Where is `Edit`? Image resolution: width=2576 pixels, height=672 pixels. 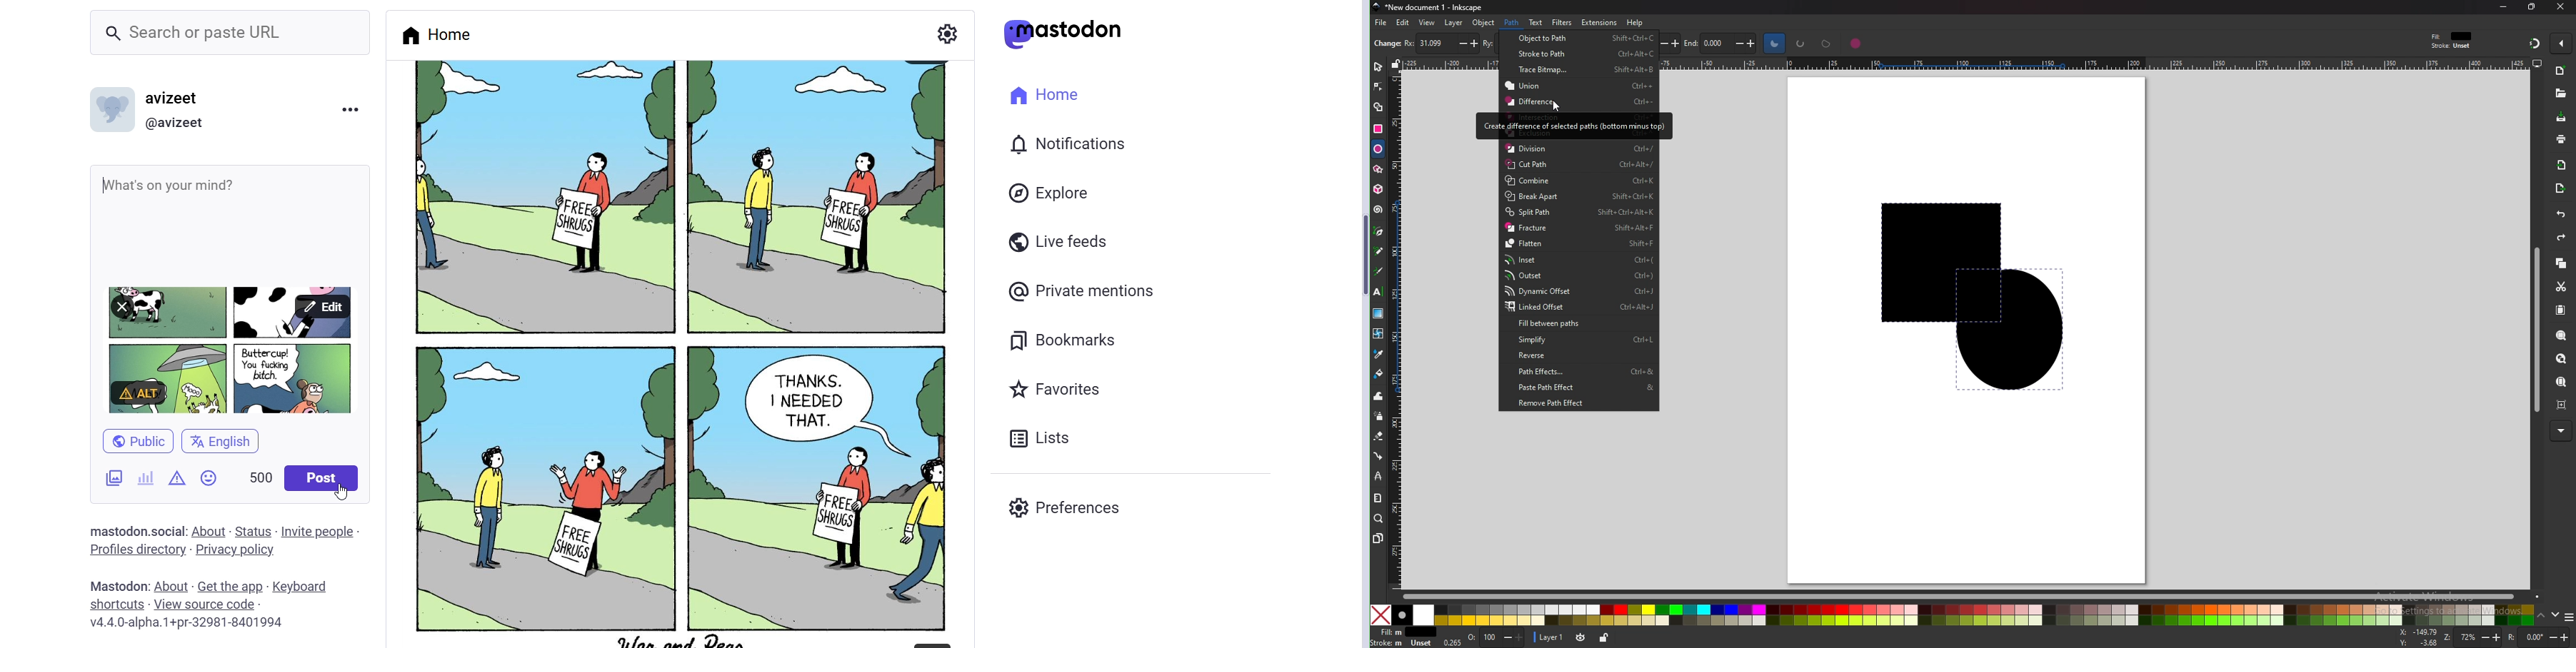 Edit is located at coordinates (322, 304).